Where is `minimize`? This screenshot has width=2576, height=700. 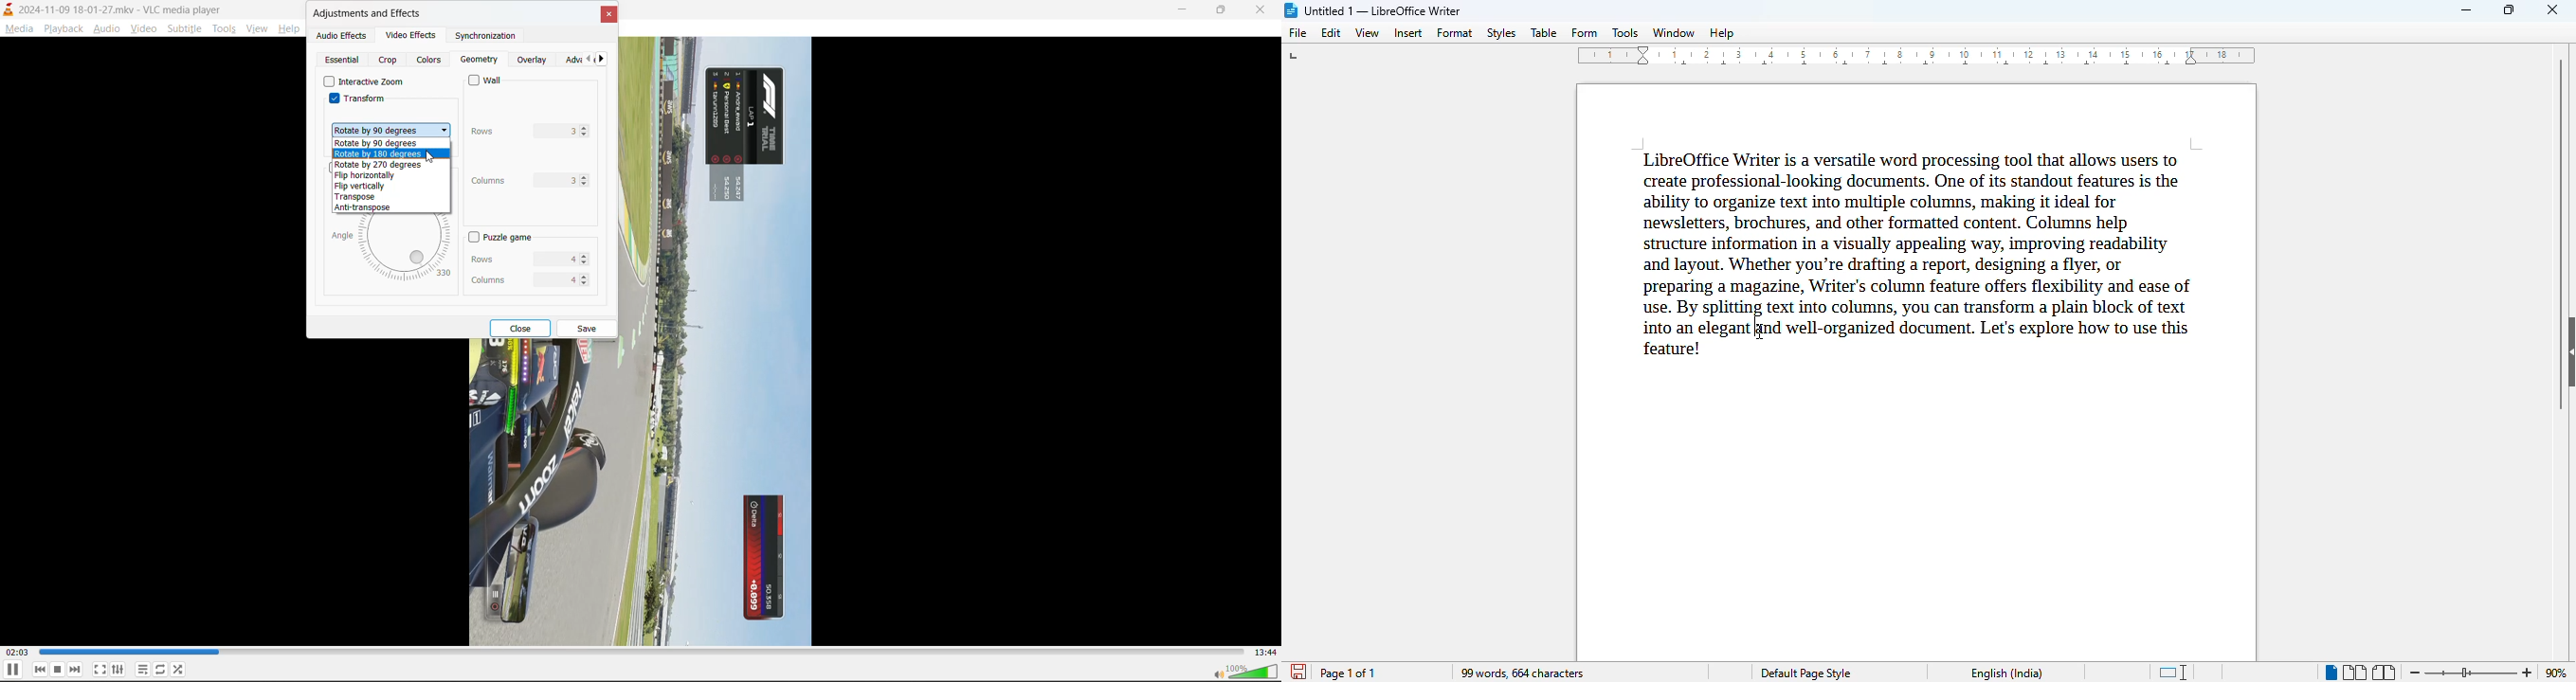 minimize is located at coordinates (1186, 11).